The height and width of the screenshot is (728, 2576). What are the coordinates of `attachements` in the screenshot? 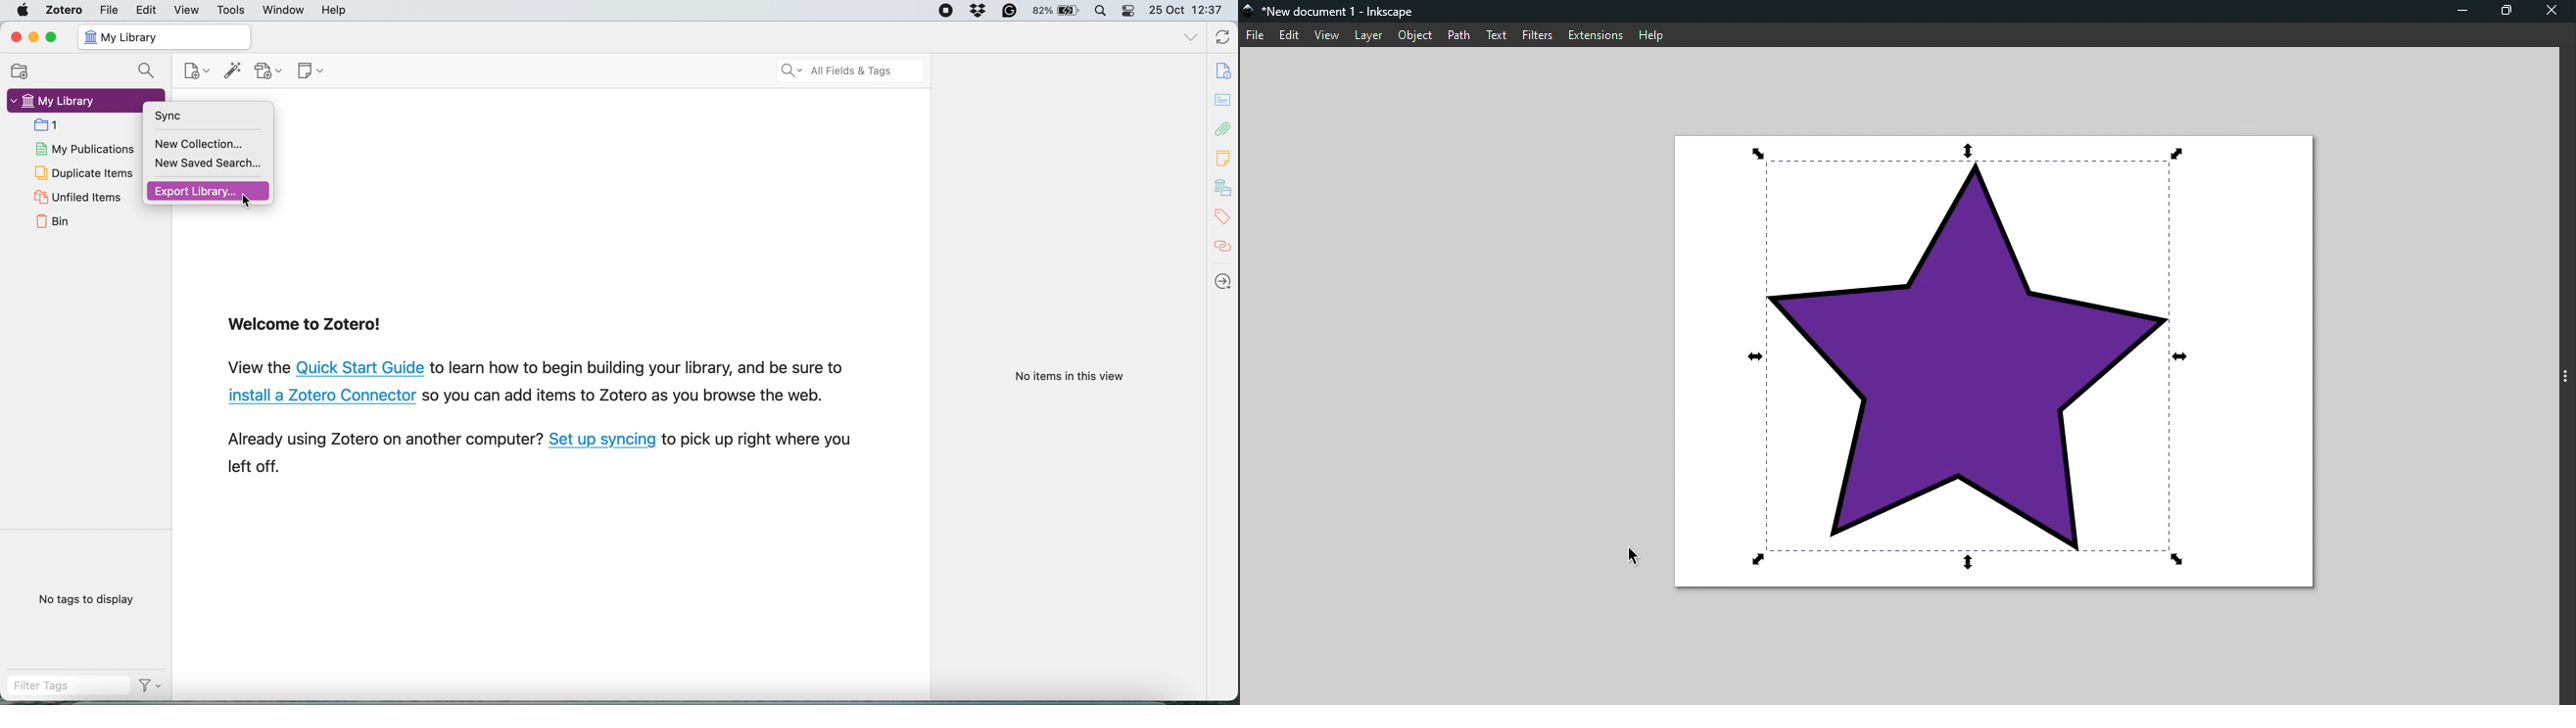 It's located at (1225, 131).